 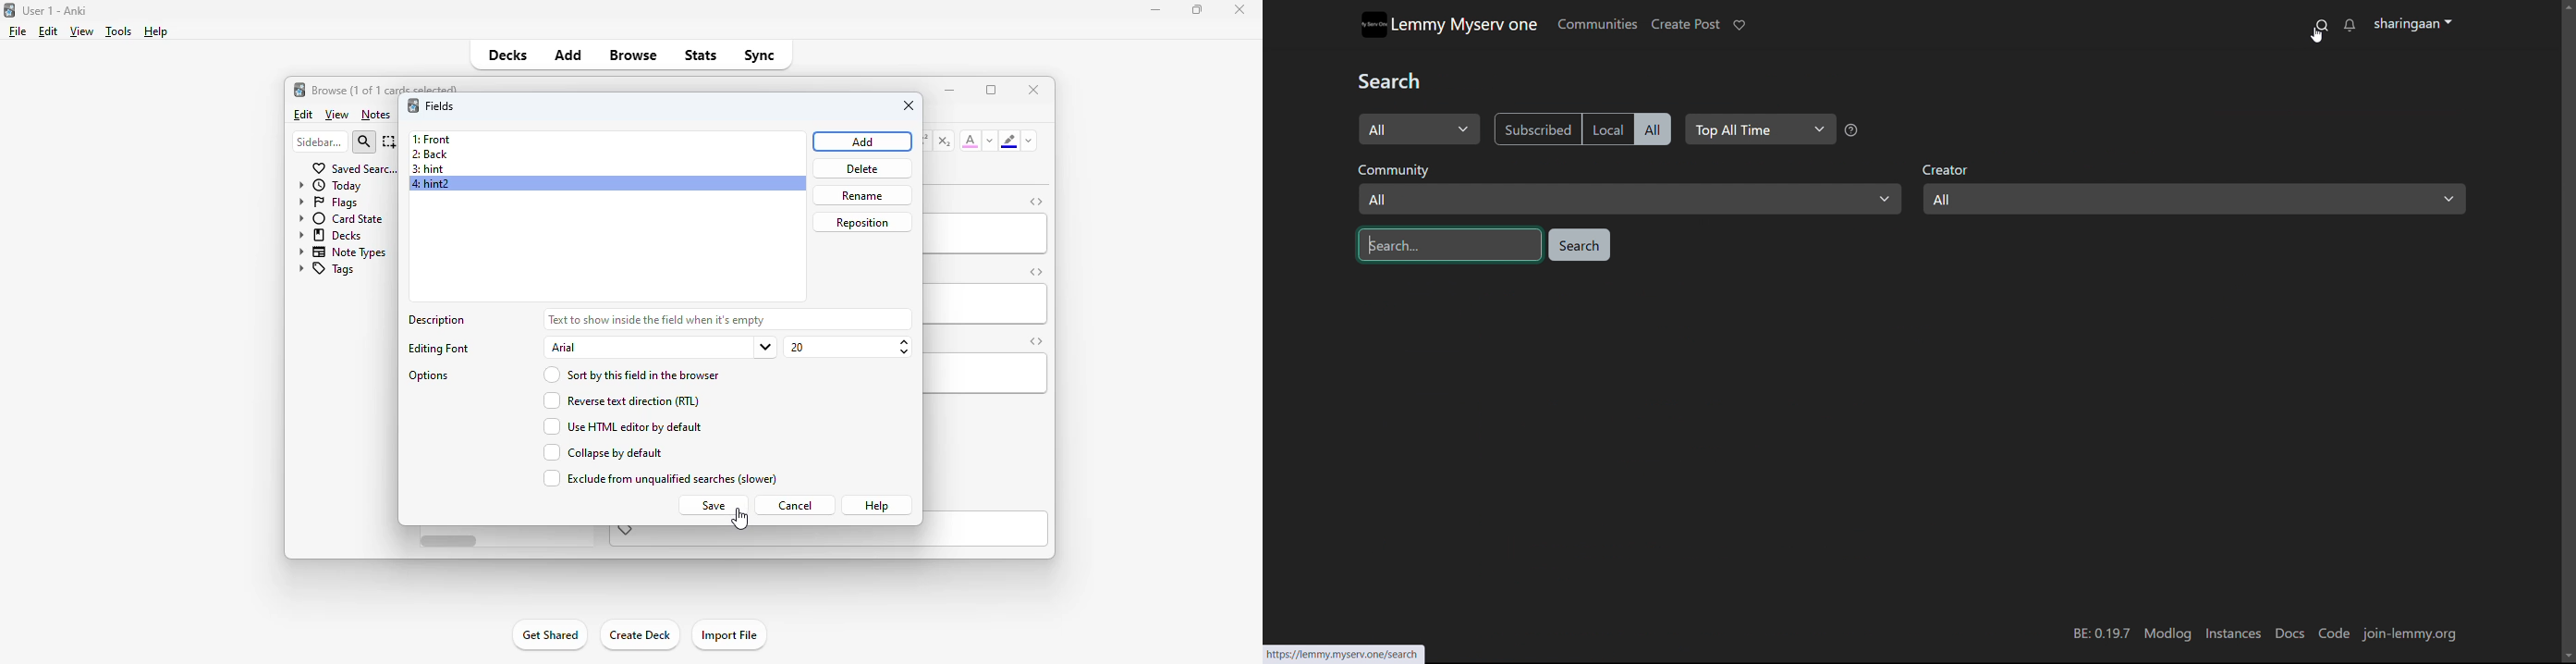 What do you see at coordinates (355, 167) in the screenshot?
I see `saved searches` at bounding box center [355, 167].